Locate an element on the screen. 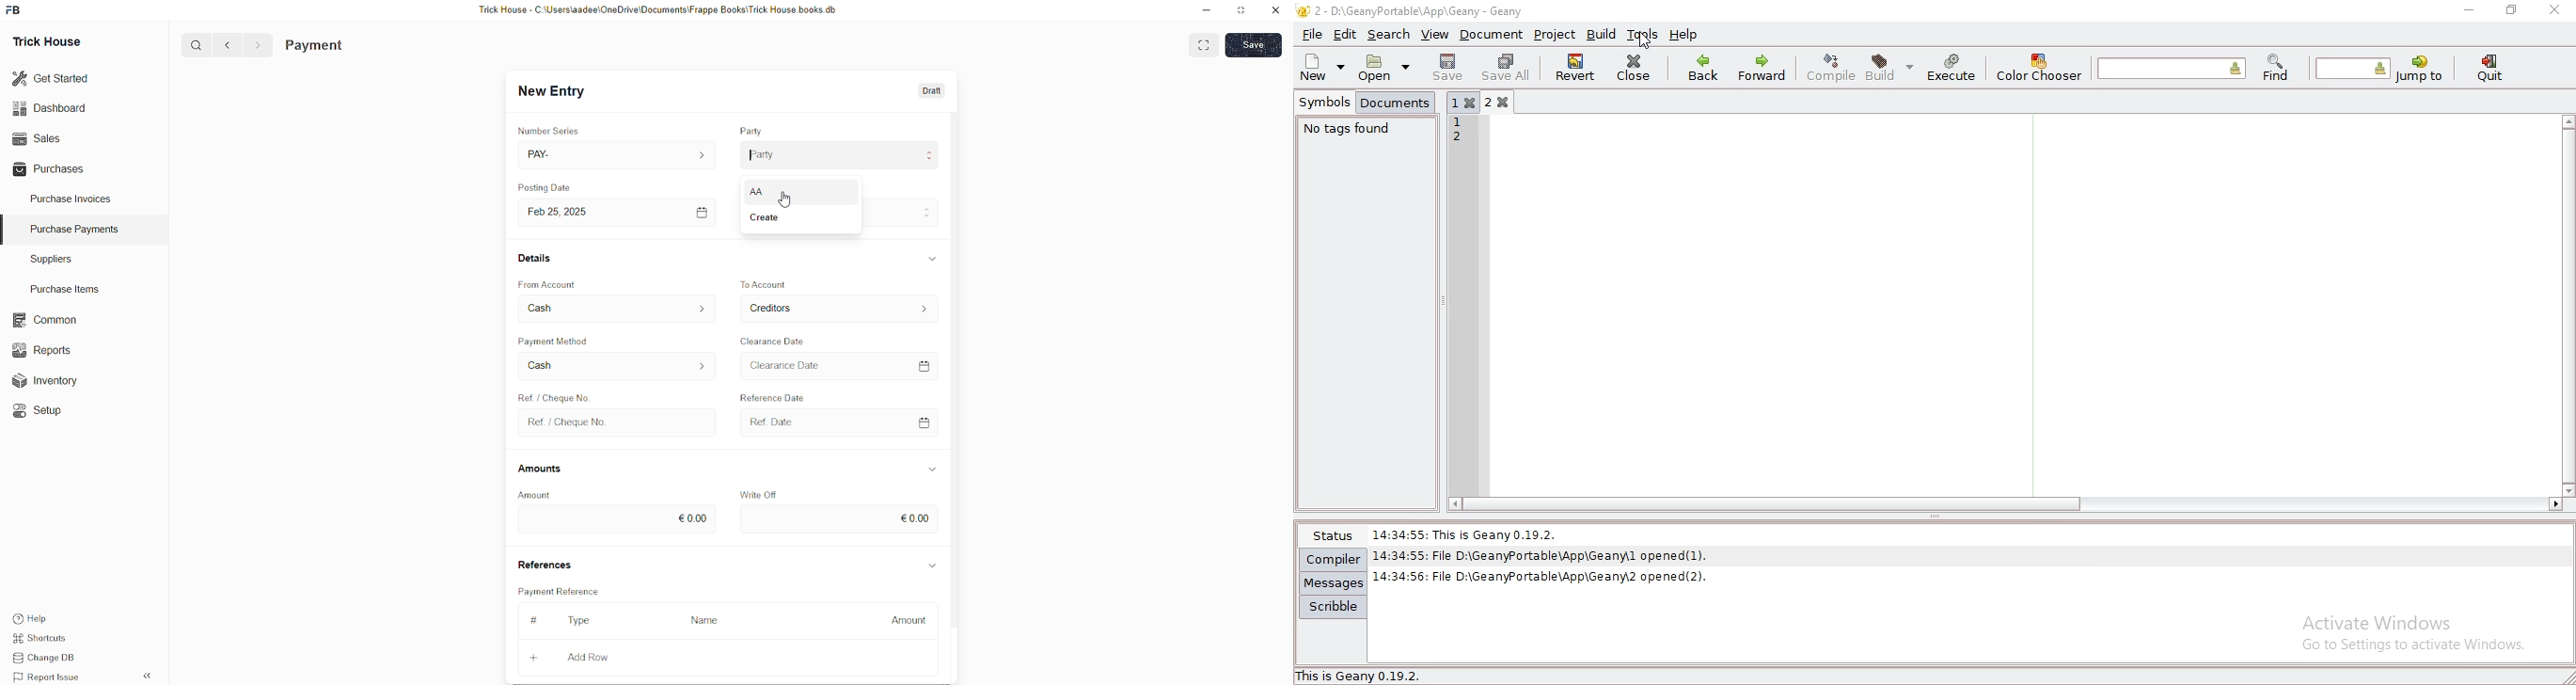  Sales is located at coordinates (35, 137).